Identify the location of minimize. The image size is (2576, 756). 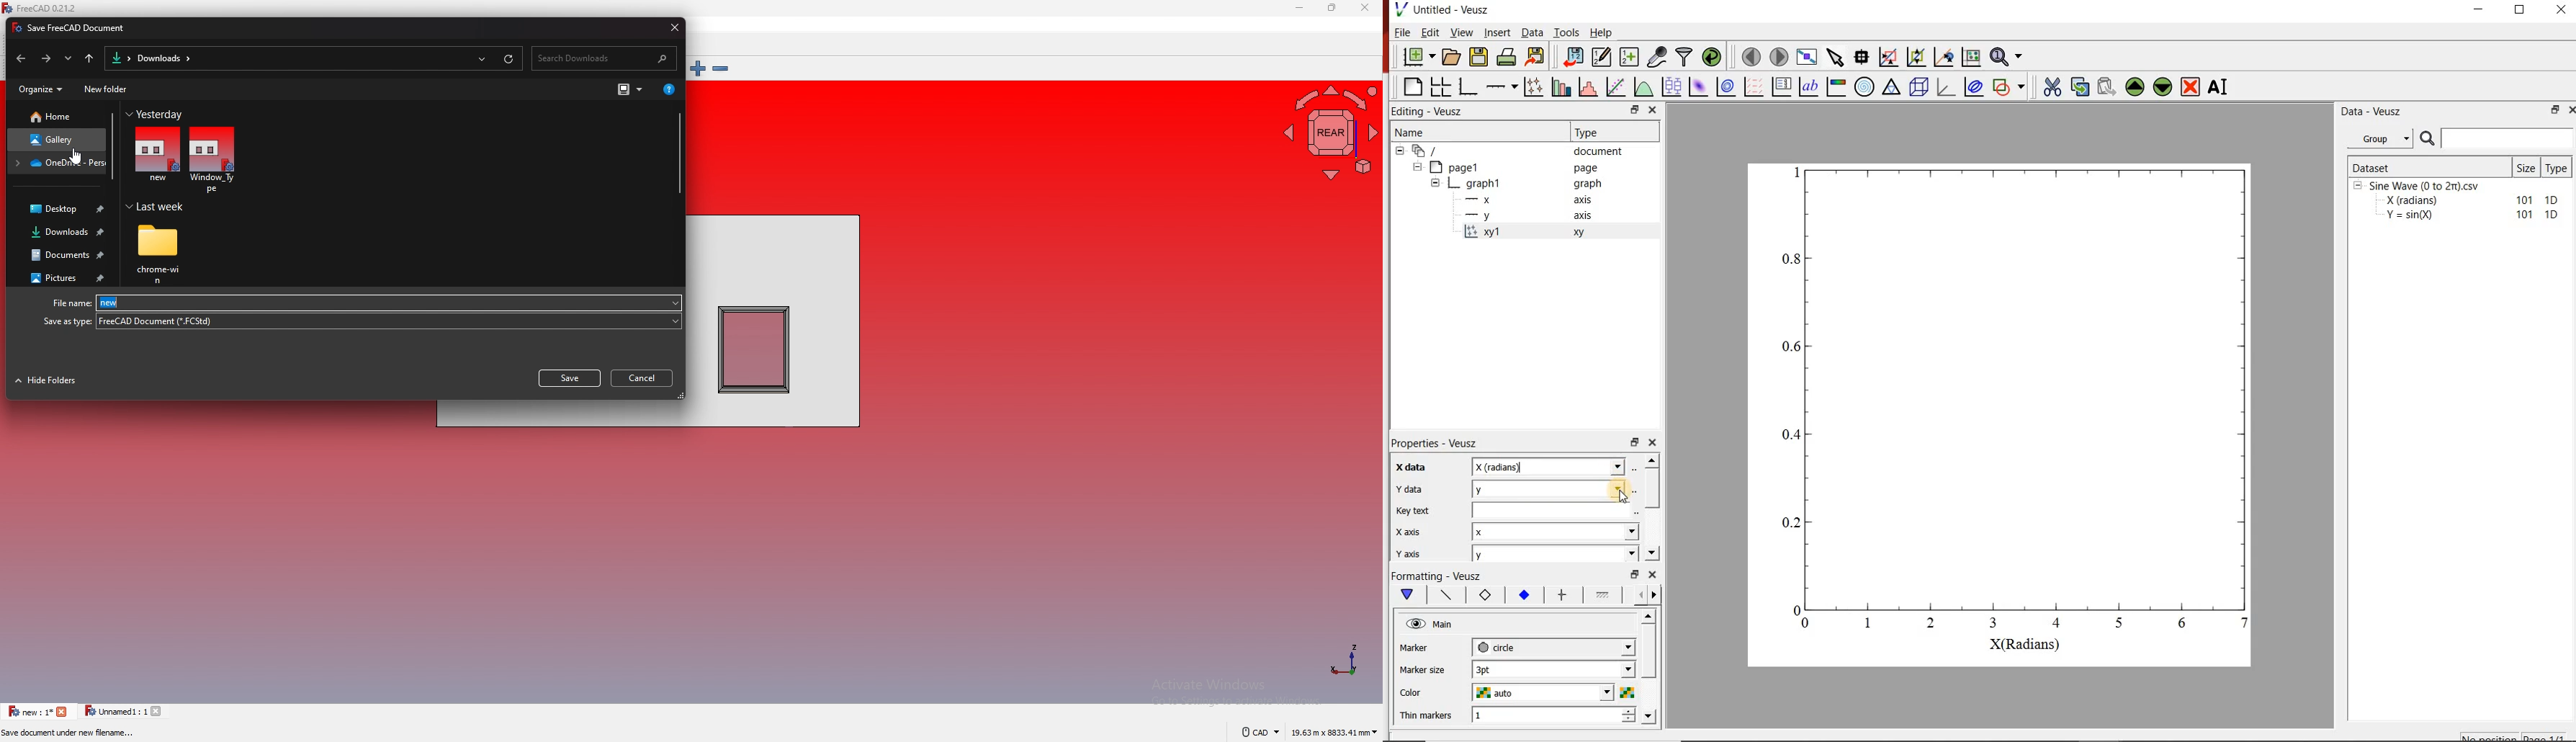
(1301, 7).